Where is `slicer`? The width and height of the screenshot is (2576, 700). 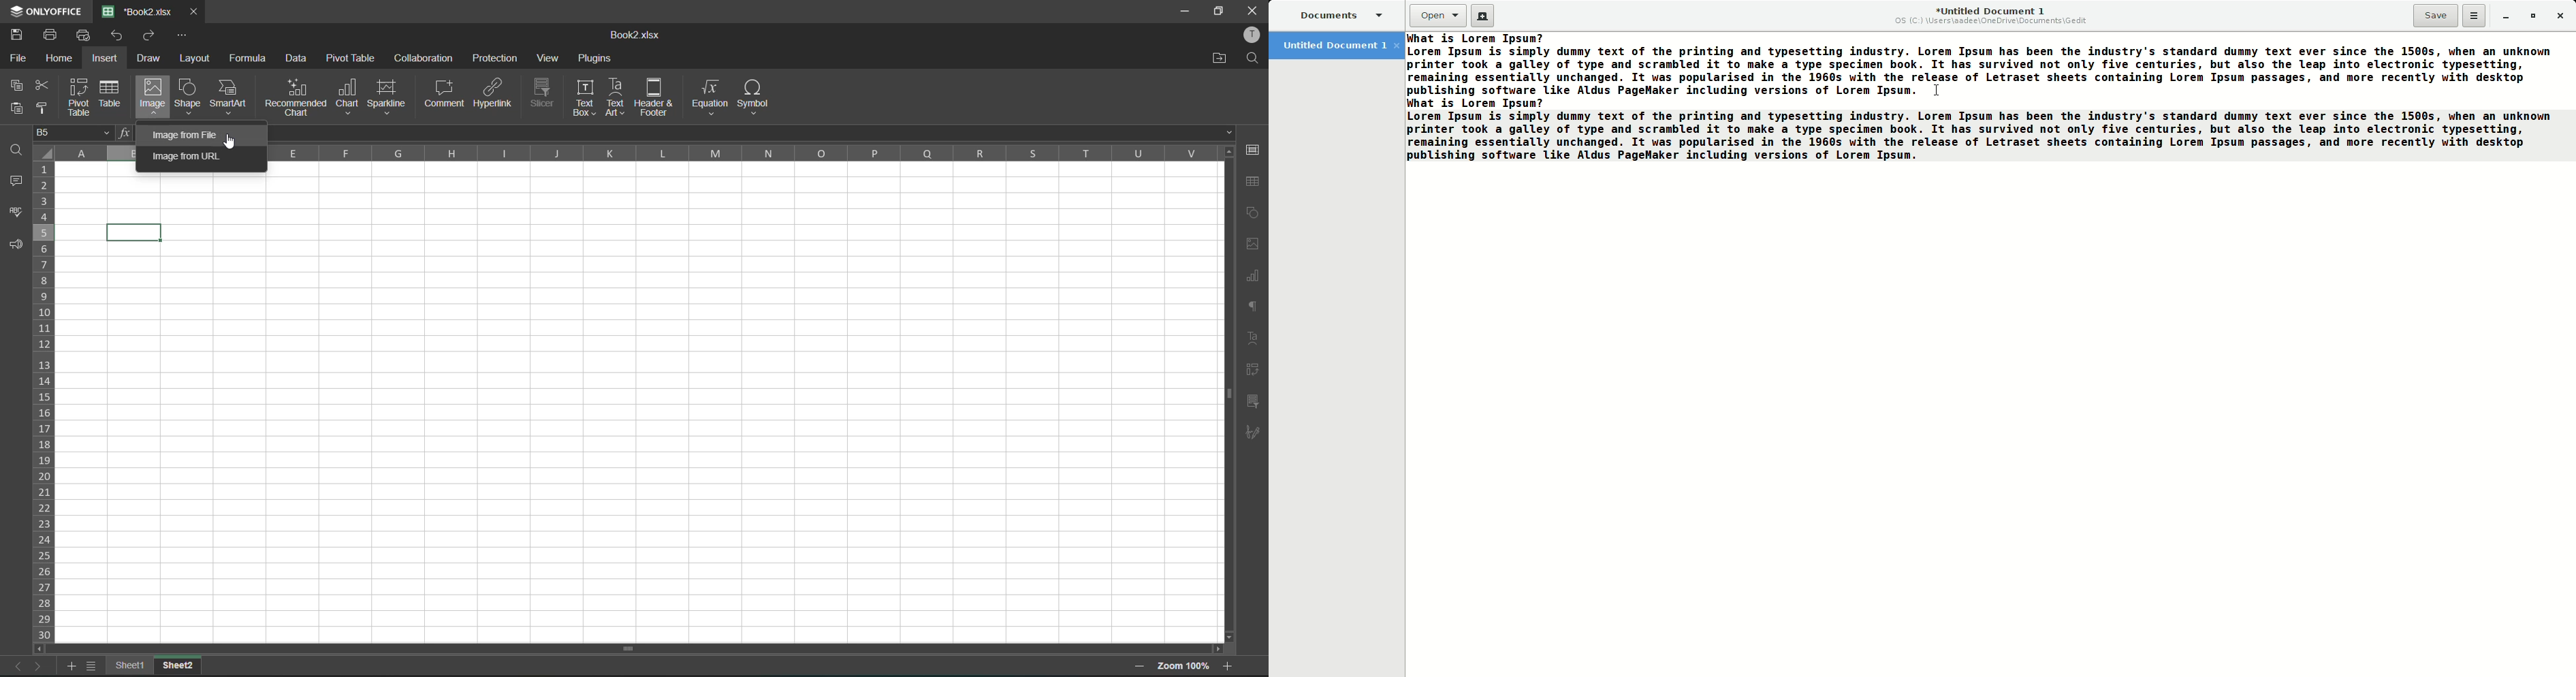 slicer is located at coordinates (544, 91).